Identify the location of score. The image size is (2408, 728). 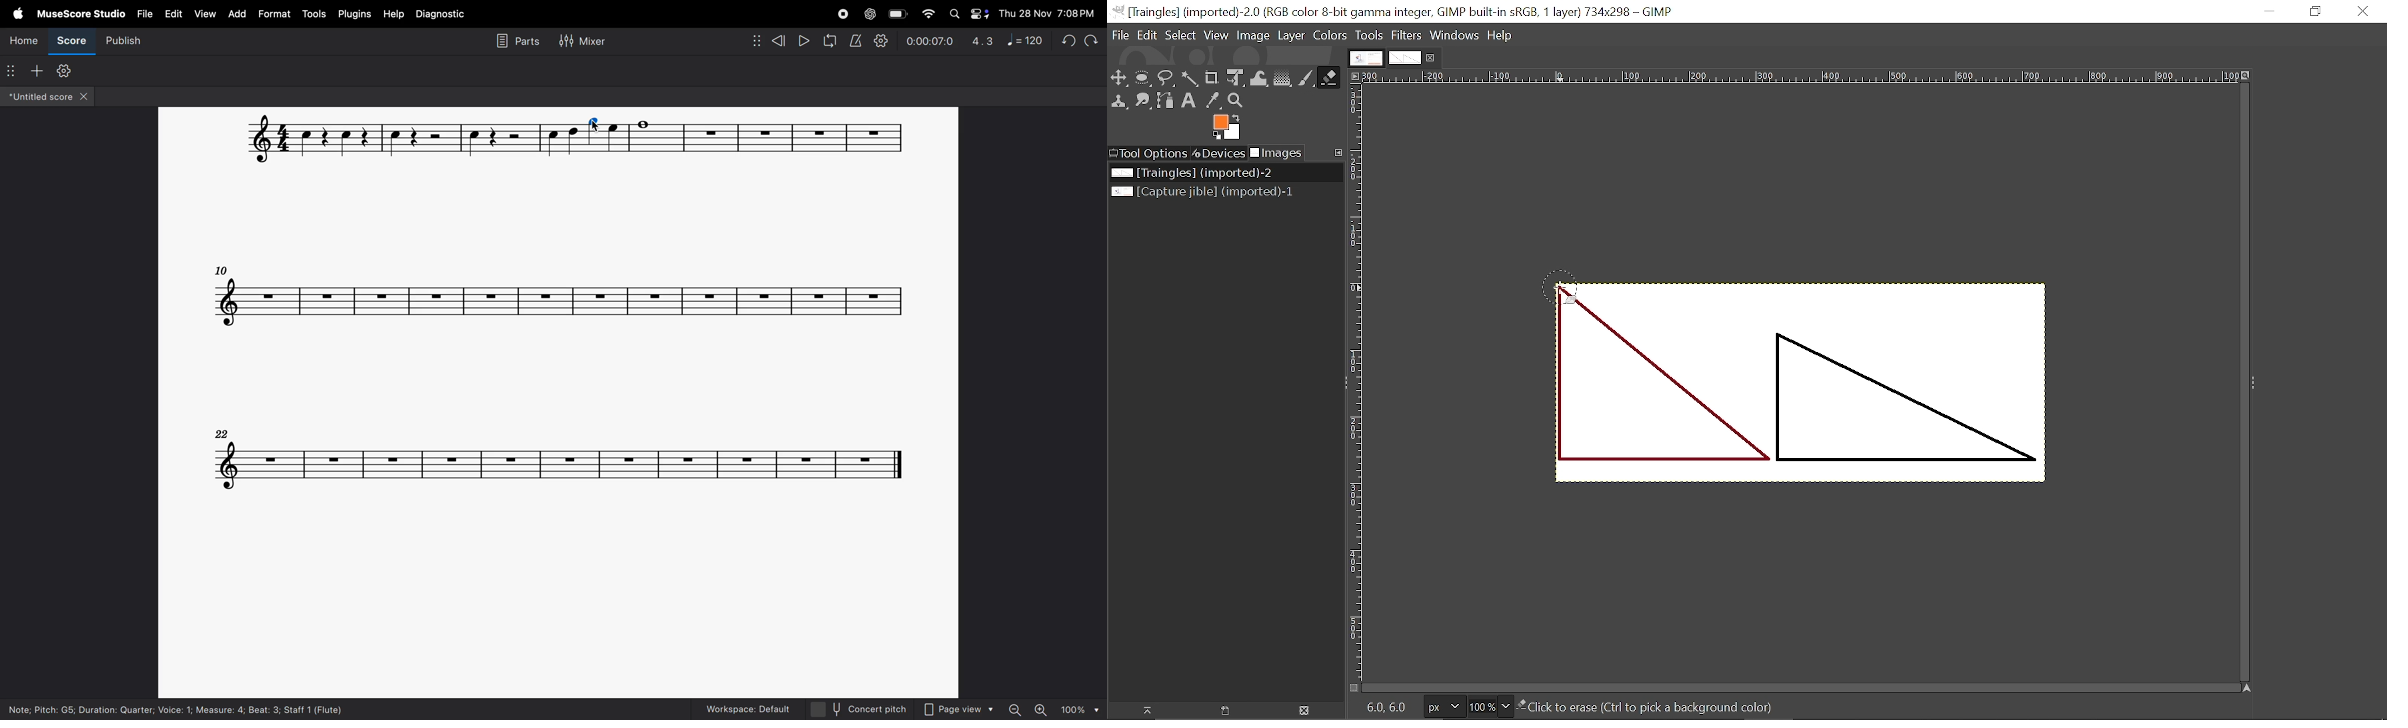
(70, 43).